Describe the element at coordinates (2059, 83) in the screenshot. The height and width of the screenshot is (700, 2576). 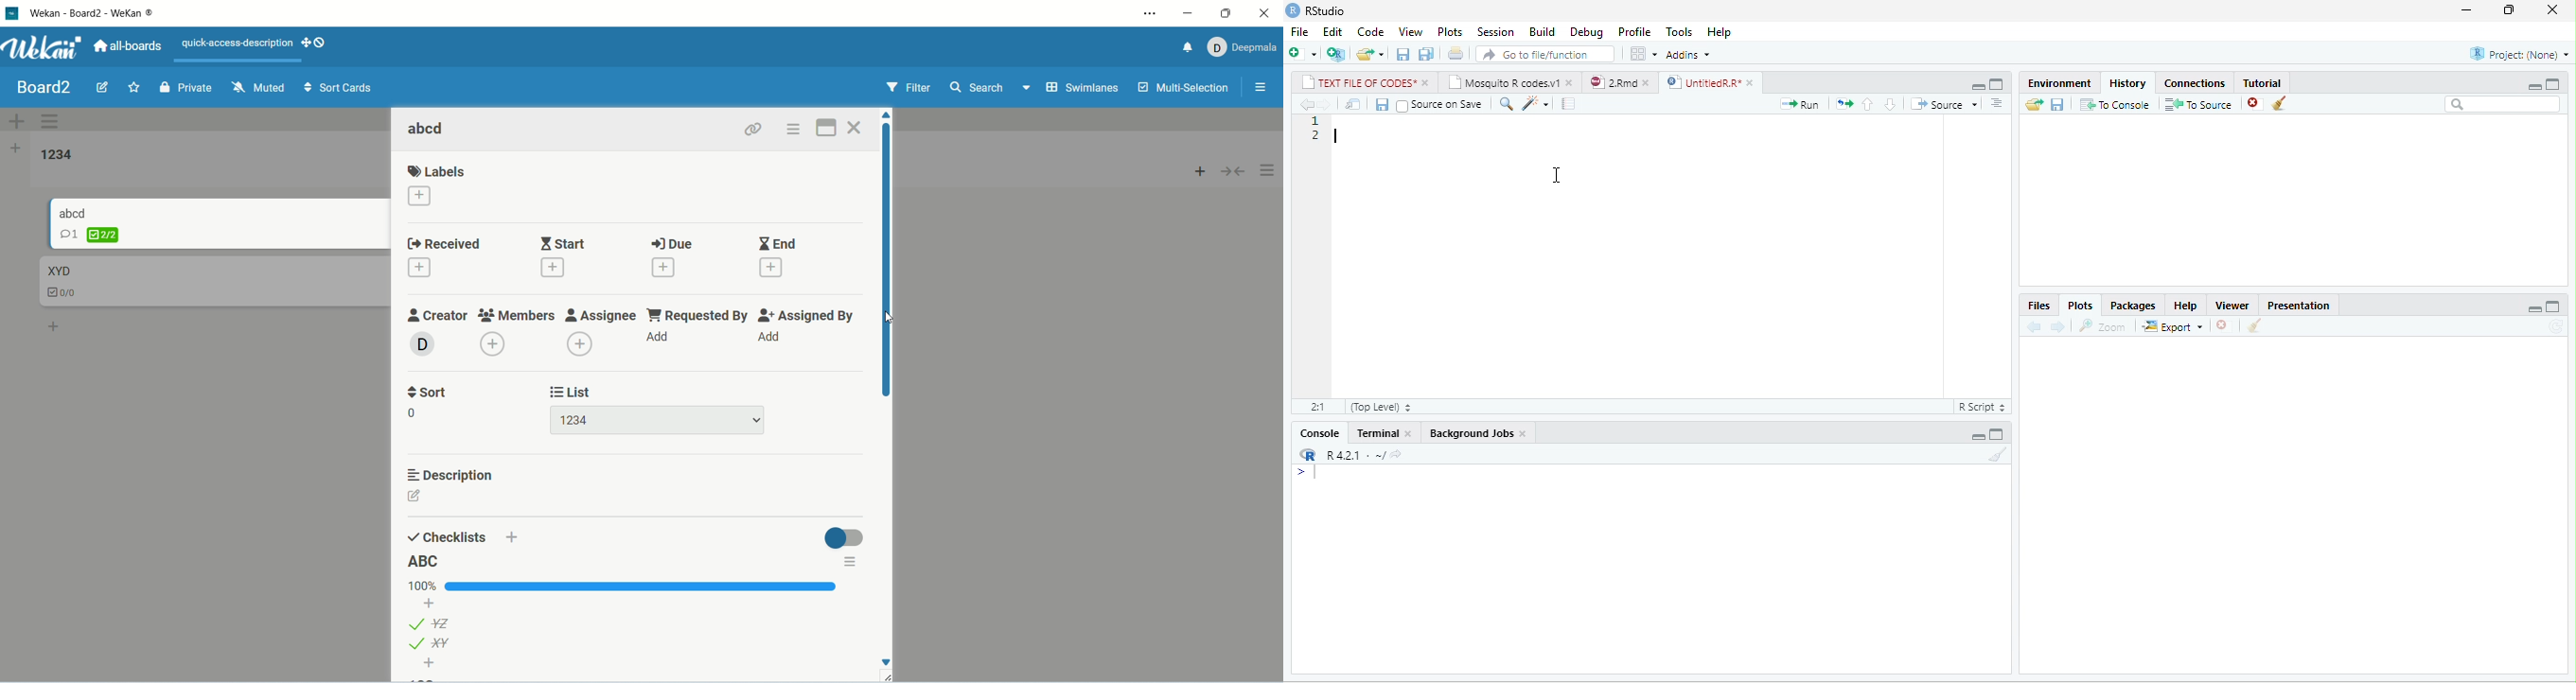
I see `Environment` at that location.